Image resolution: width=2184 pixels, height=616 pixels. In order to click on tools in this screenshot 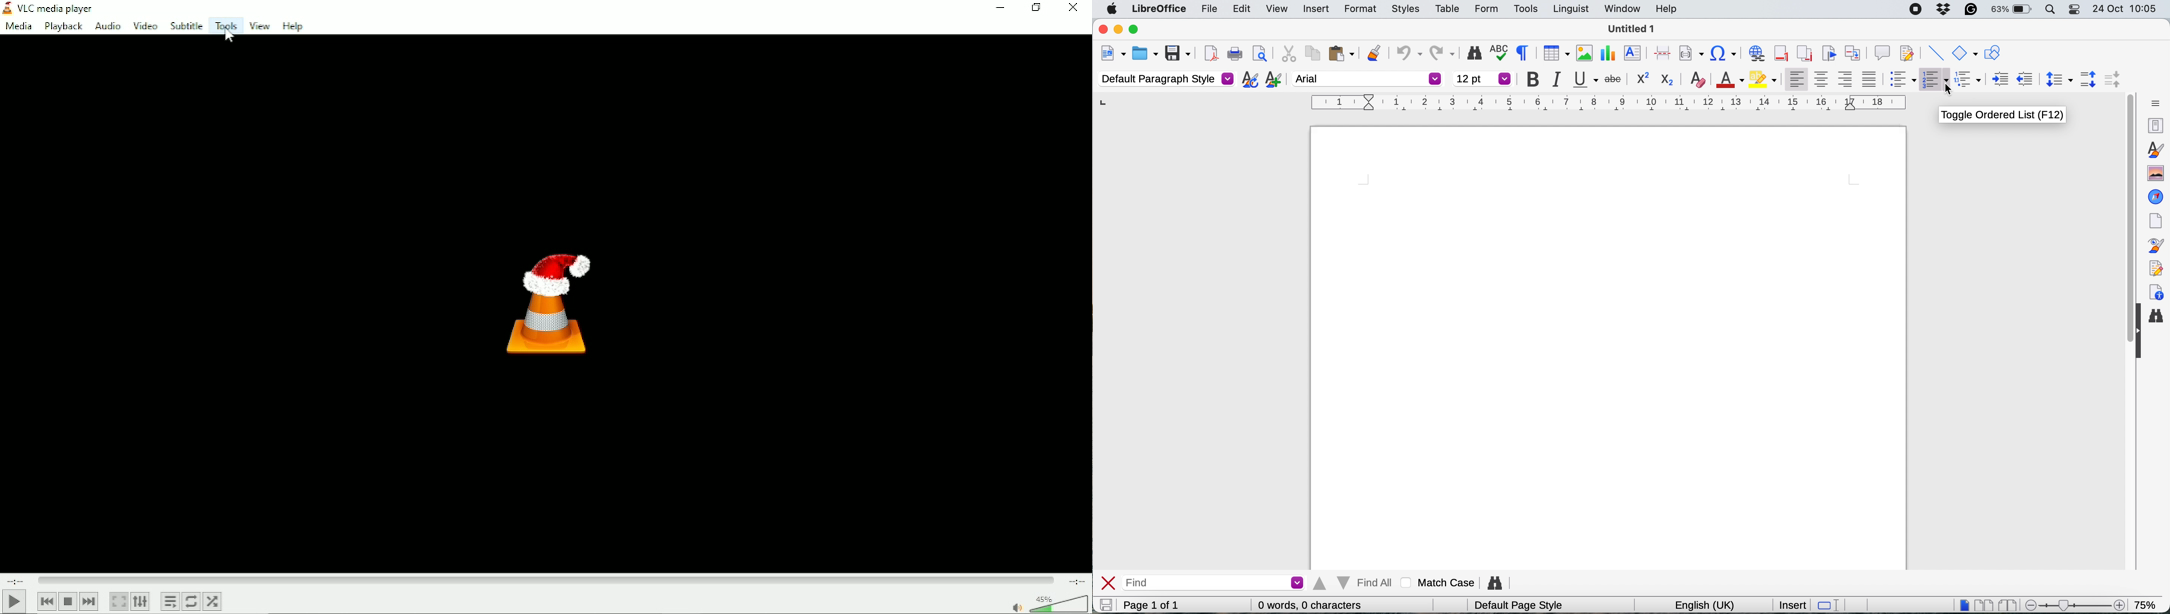, I will do `click(1526, 9)`.